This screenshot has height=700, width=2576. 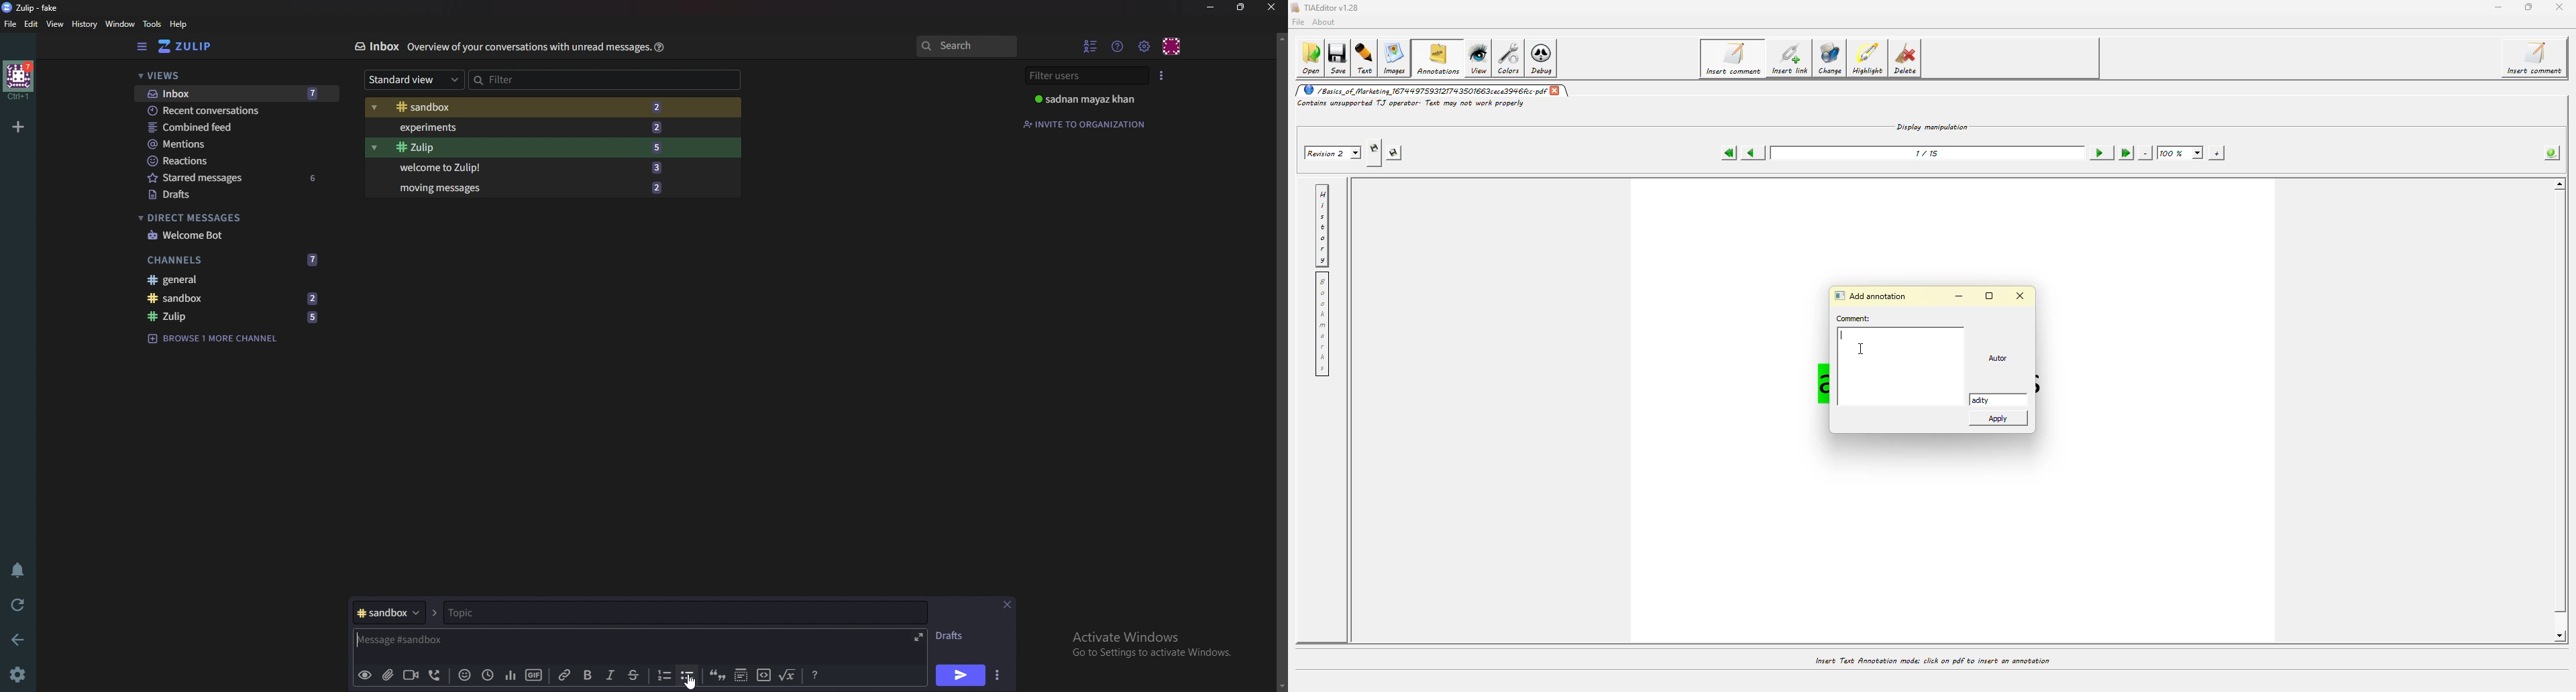 What do you see at coordinates (1281, 361) in the screenshot?
I see `Scroll bar` at bounding box center [1281, 361].